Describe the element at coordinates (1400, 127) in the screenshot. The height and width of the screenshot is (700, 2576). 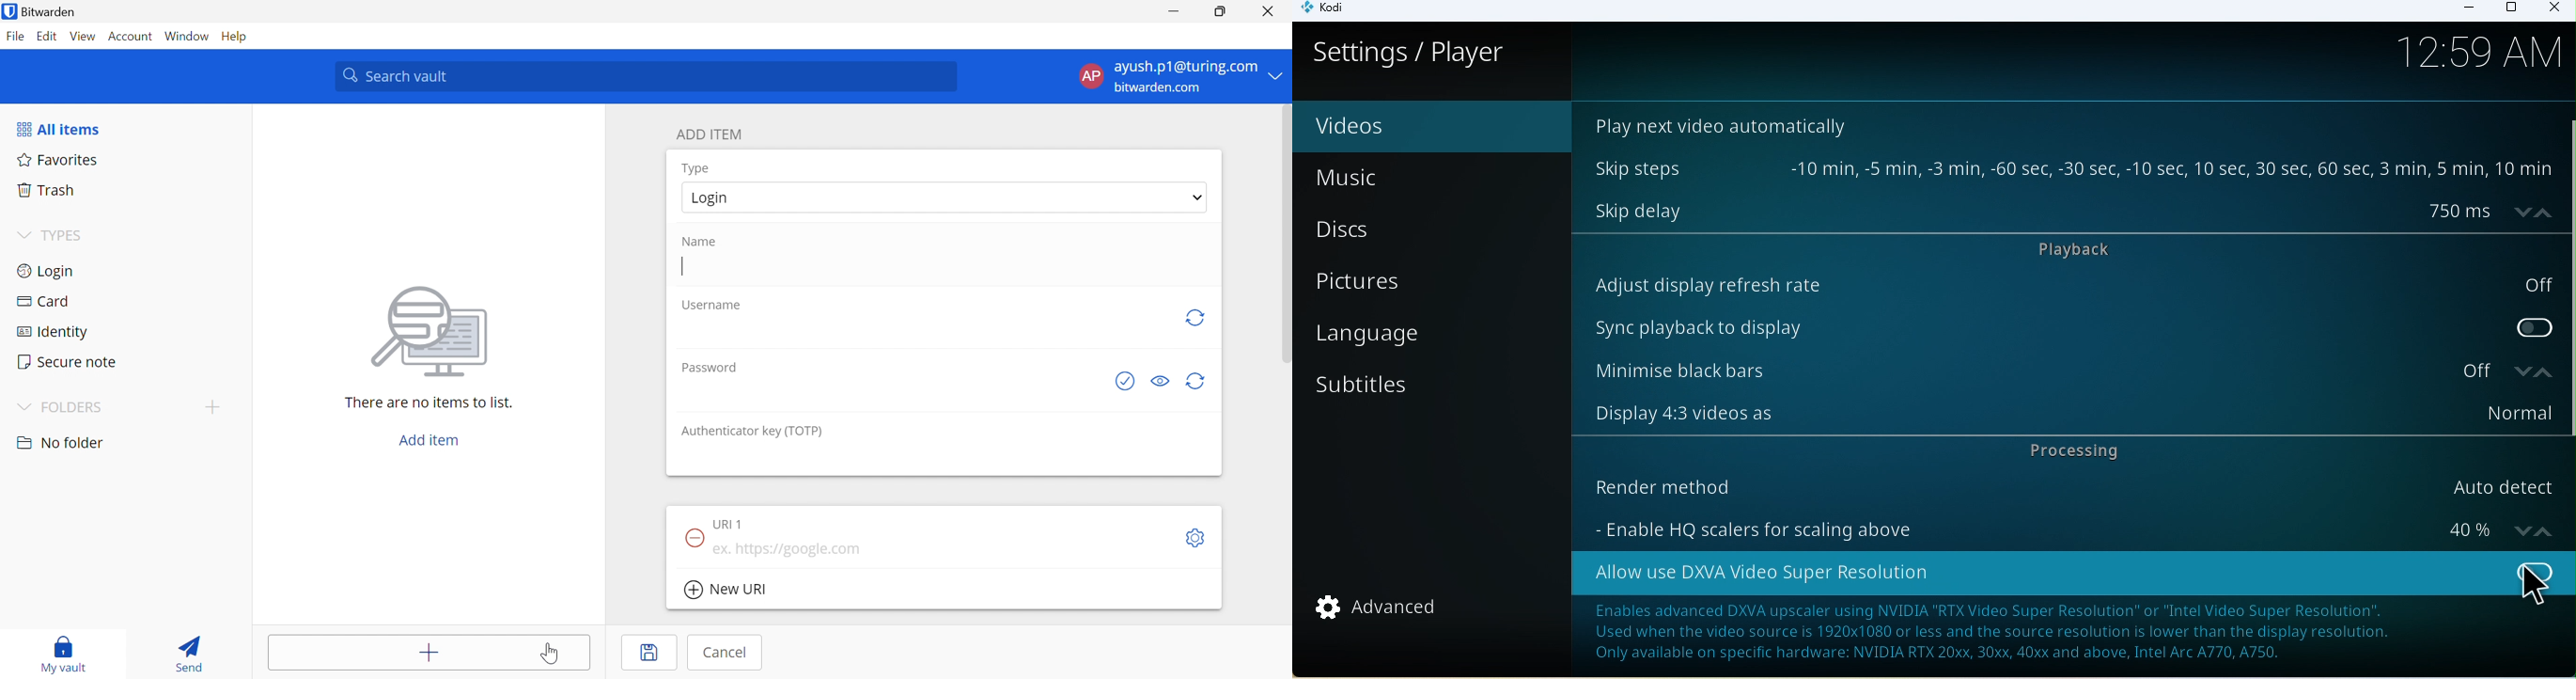
I see `Video` at that location.